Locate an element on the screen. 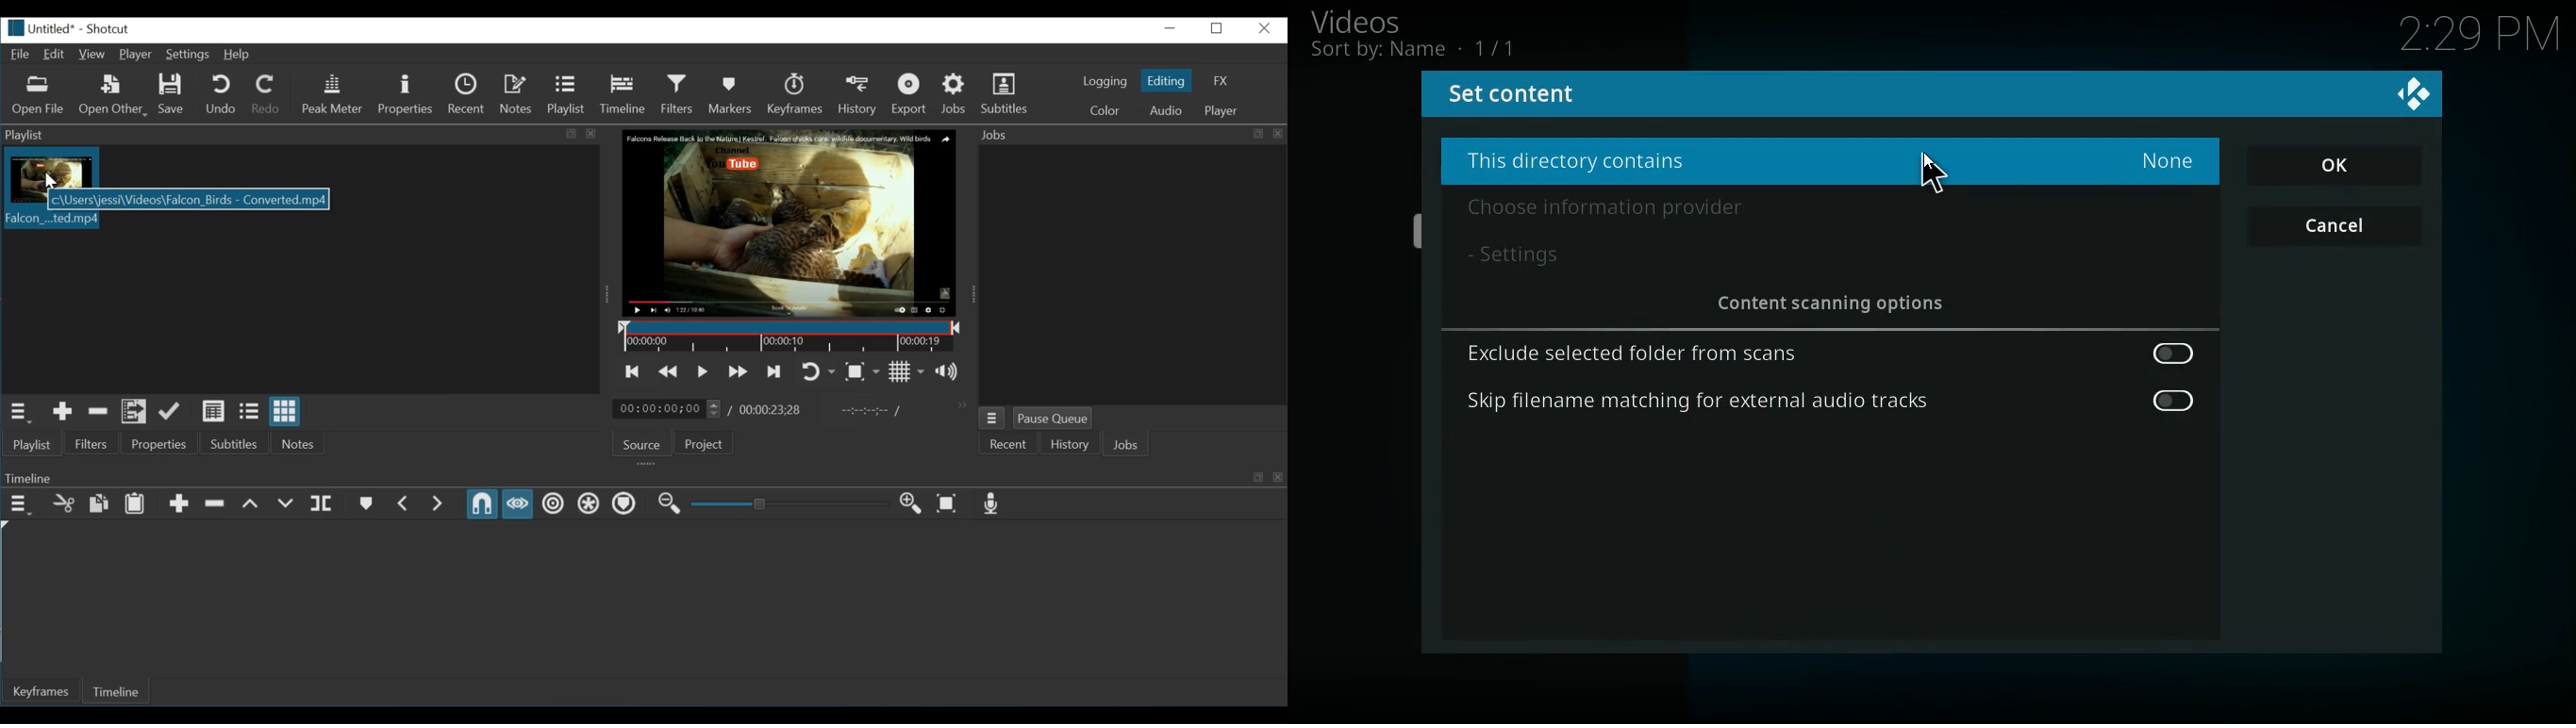 The height and width of the screenshot is (728, 2576). Audio is located at coordinates (1165, 110).